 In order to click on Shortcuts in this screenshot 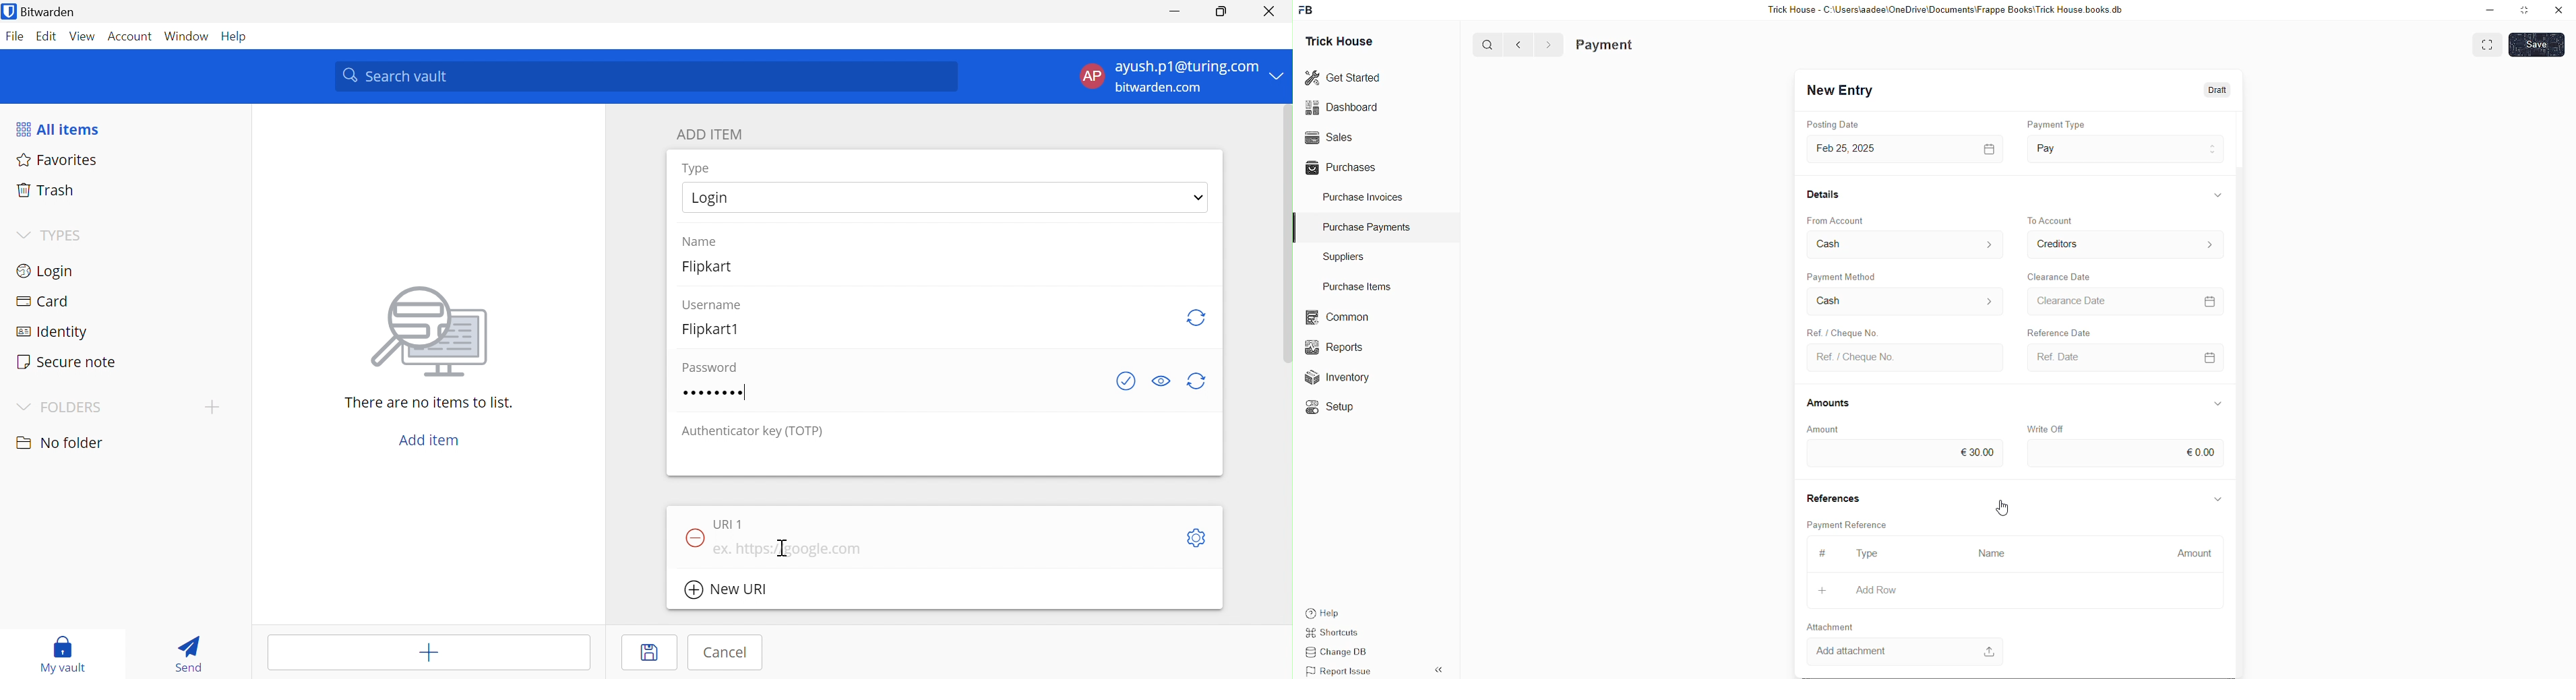, I will do `click(1340, 634)`.